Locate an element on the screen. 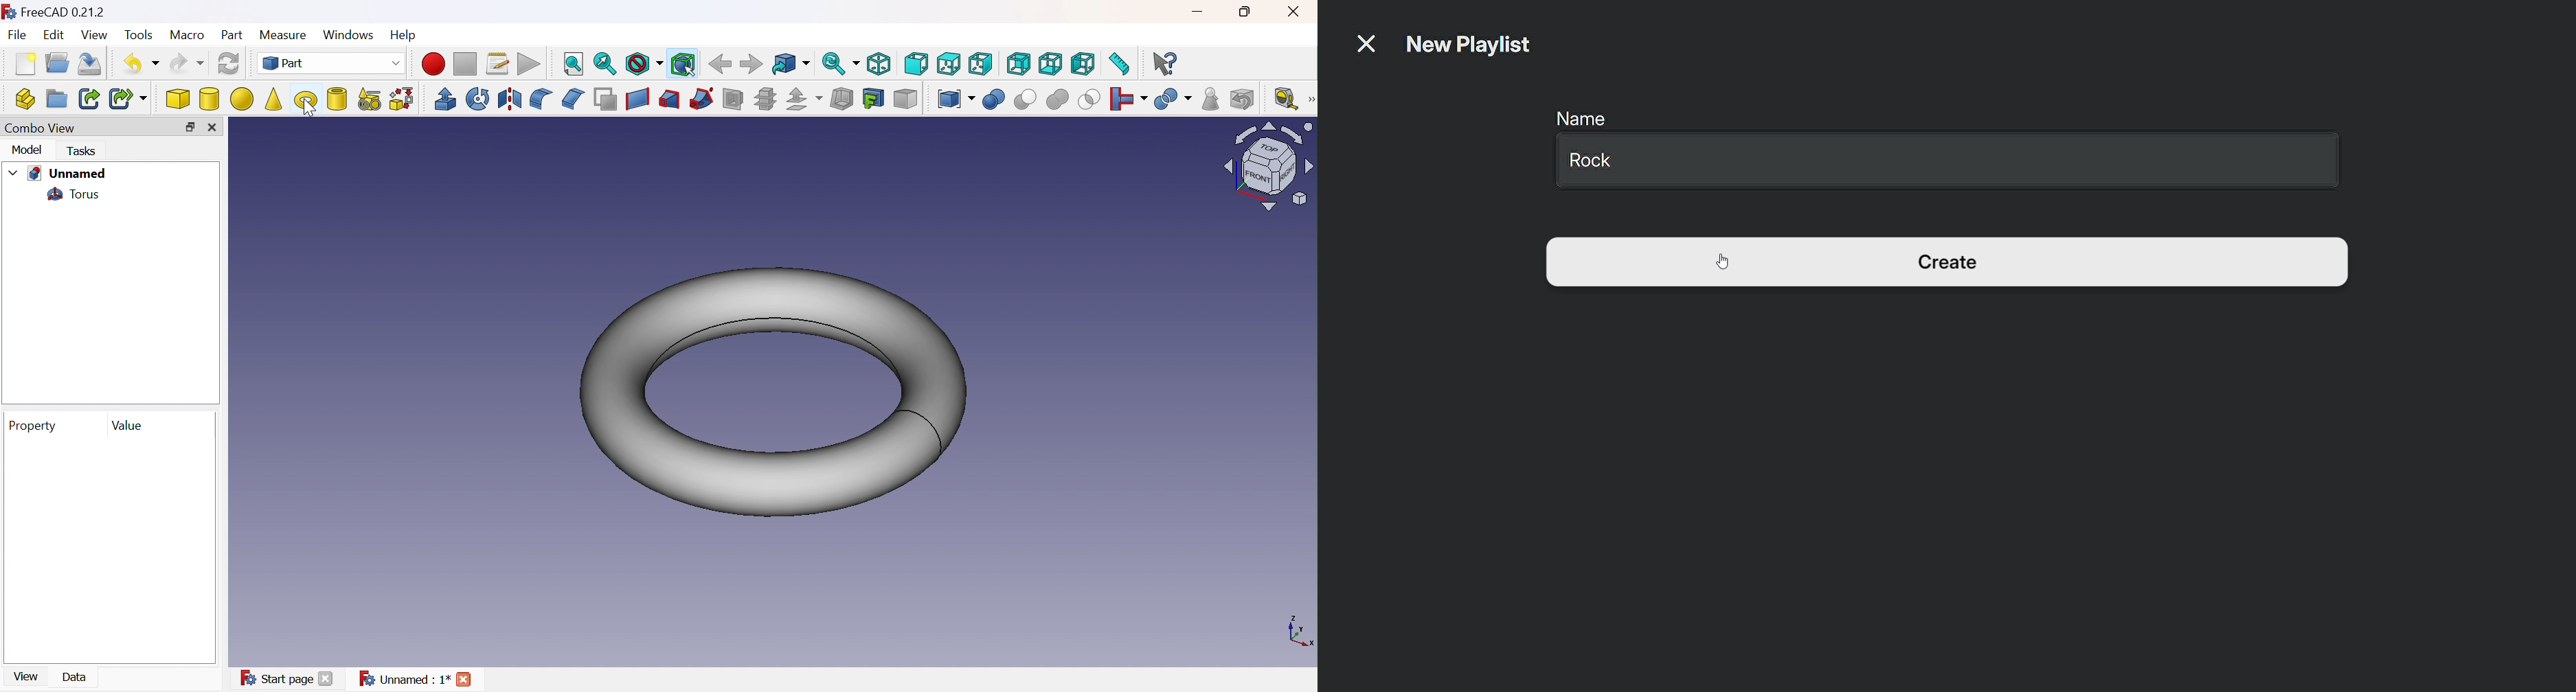  Rear is located at coordinates (1018, 65).